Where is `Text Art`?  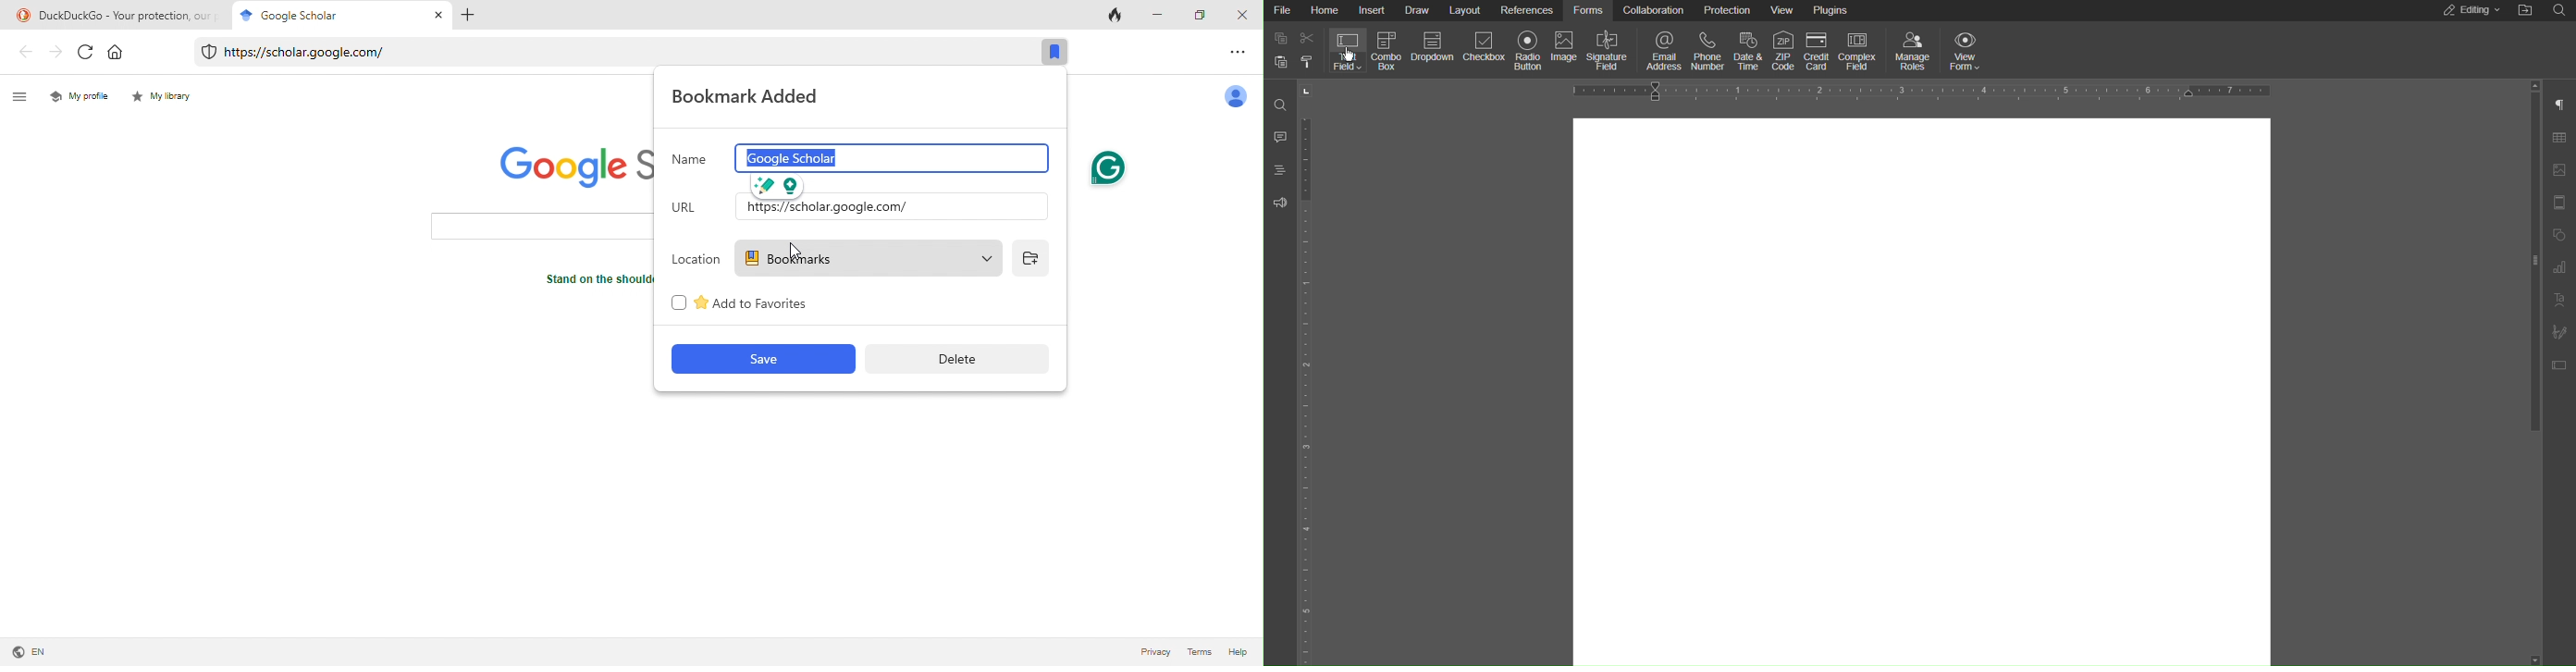 Text Art is located at coordinates (2563, 302).